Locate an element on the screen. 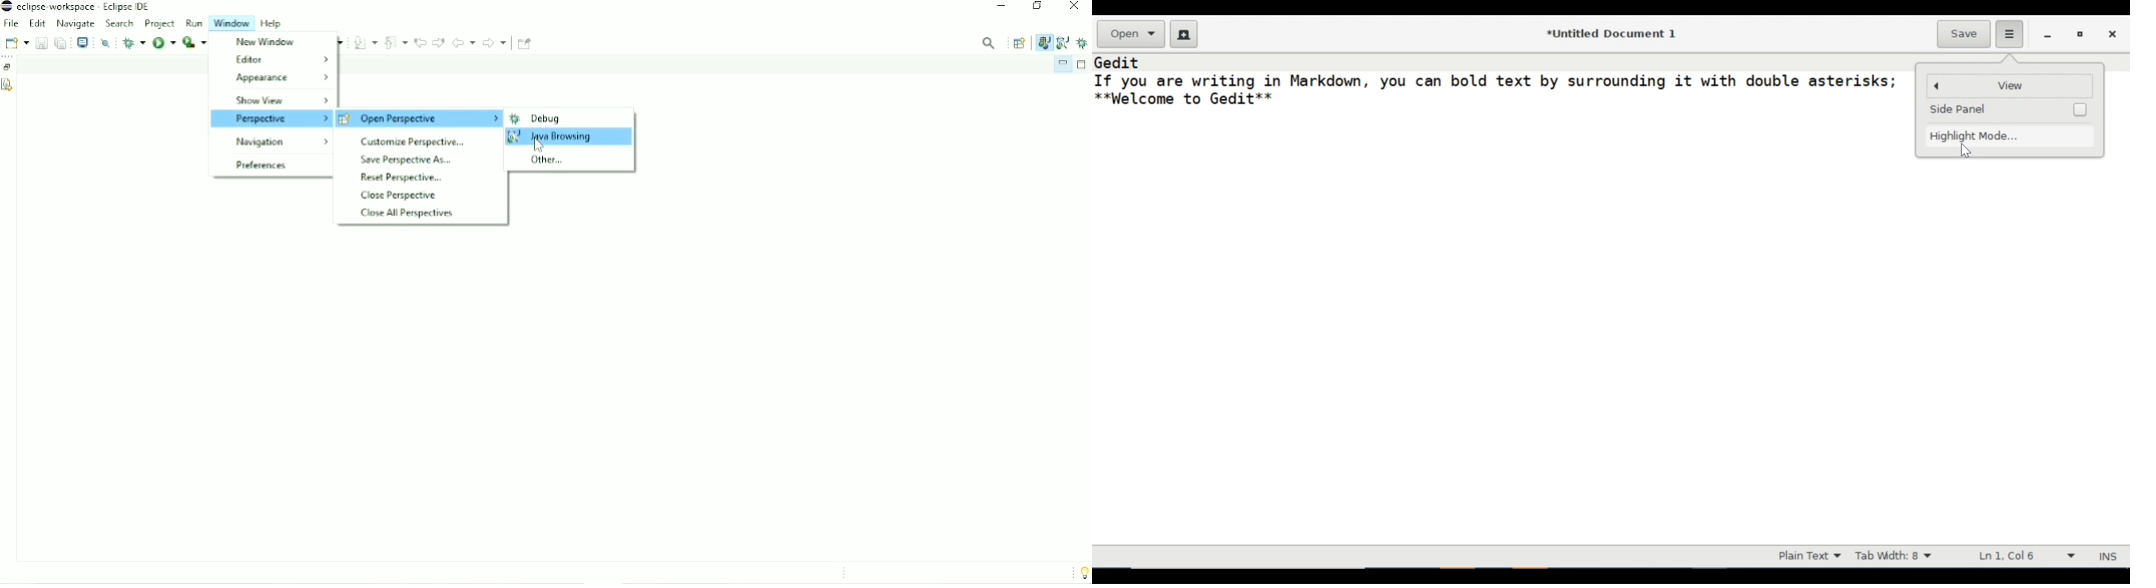 This screenshot has height=588, width=2156. Perspective is located at coordinates (270, 119).